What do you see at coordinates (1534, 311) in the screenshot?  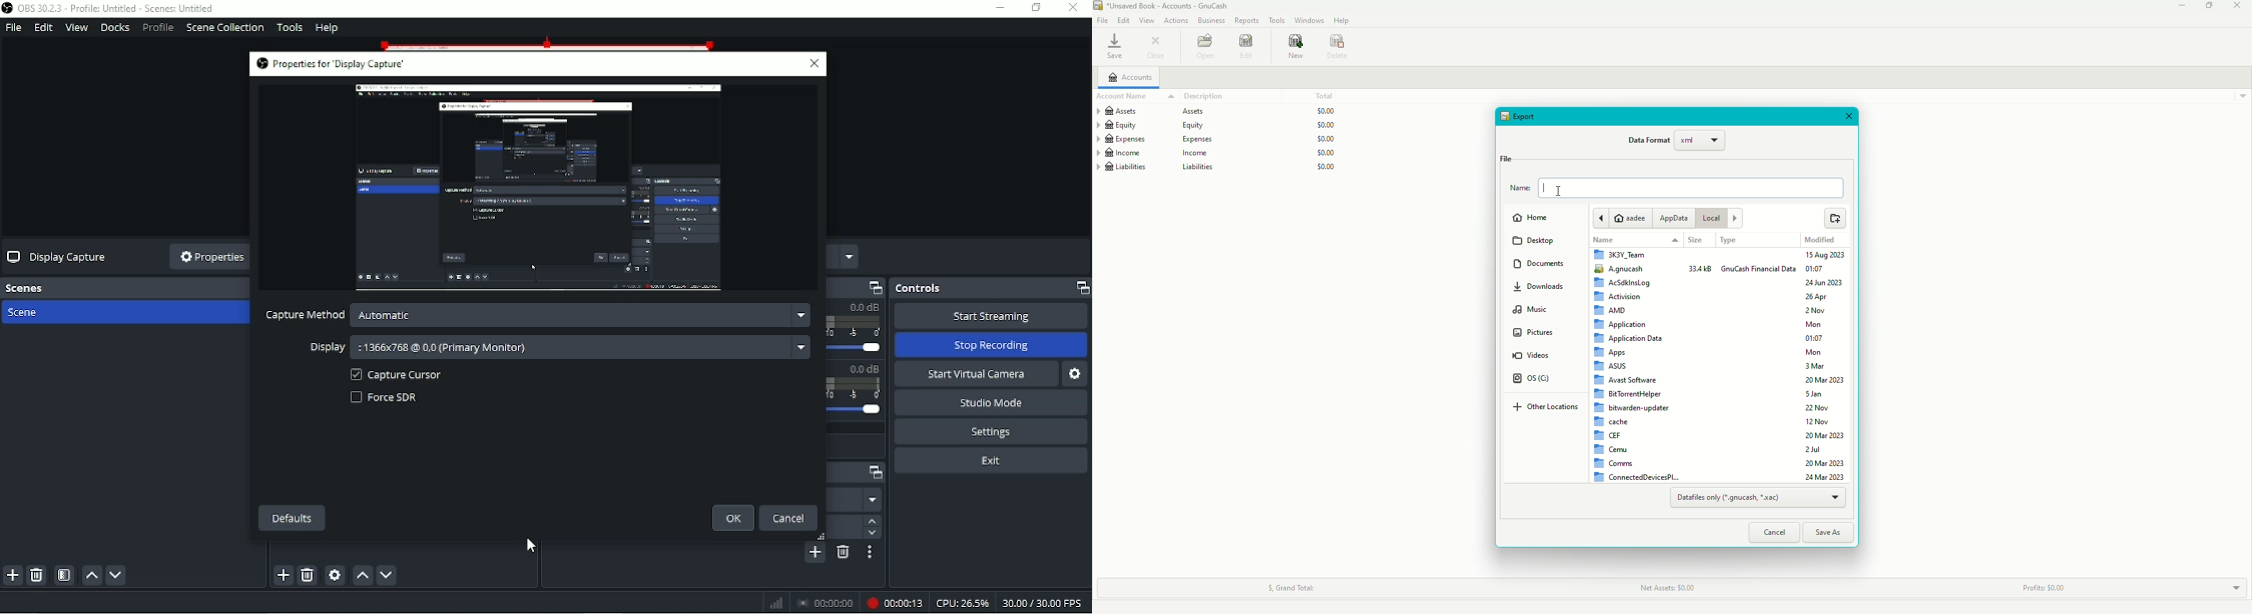 I see `Music` at bounding box center [1534, 311].